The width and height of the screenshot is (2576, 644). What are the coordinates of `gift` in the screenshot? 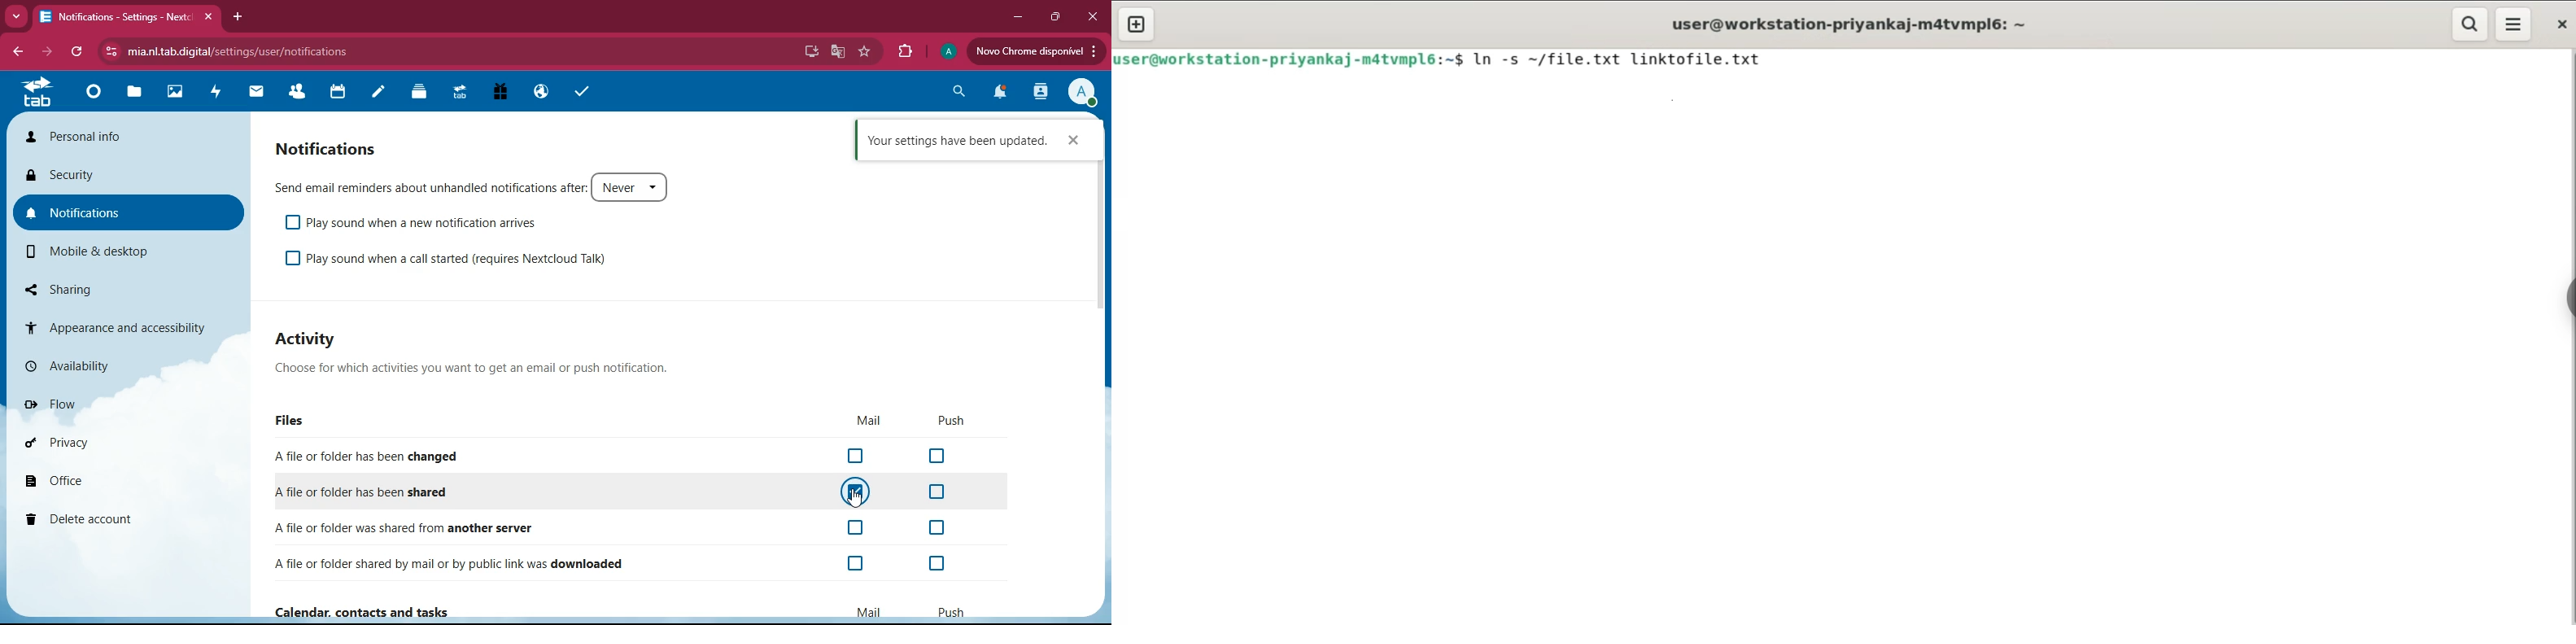 It's located at (500, 93).